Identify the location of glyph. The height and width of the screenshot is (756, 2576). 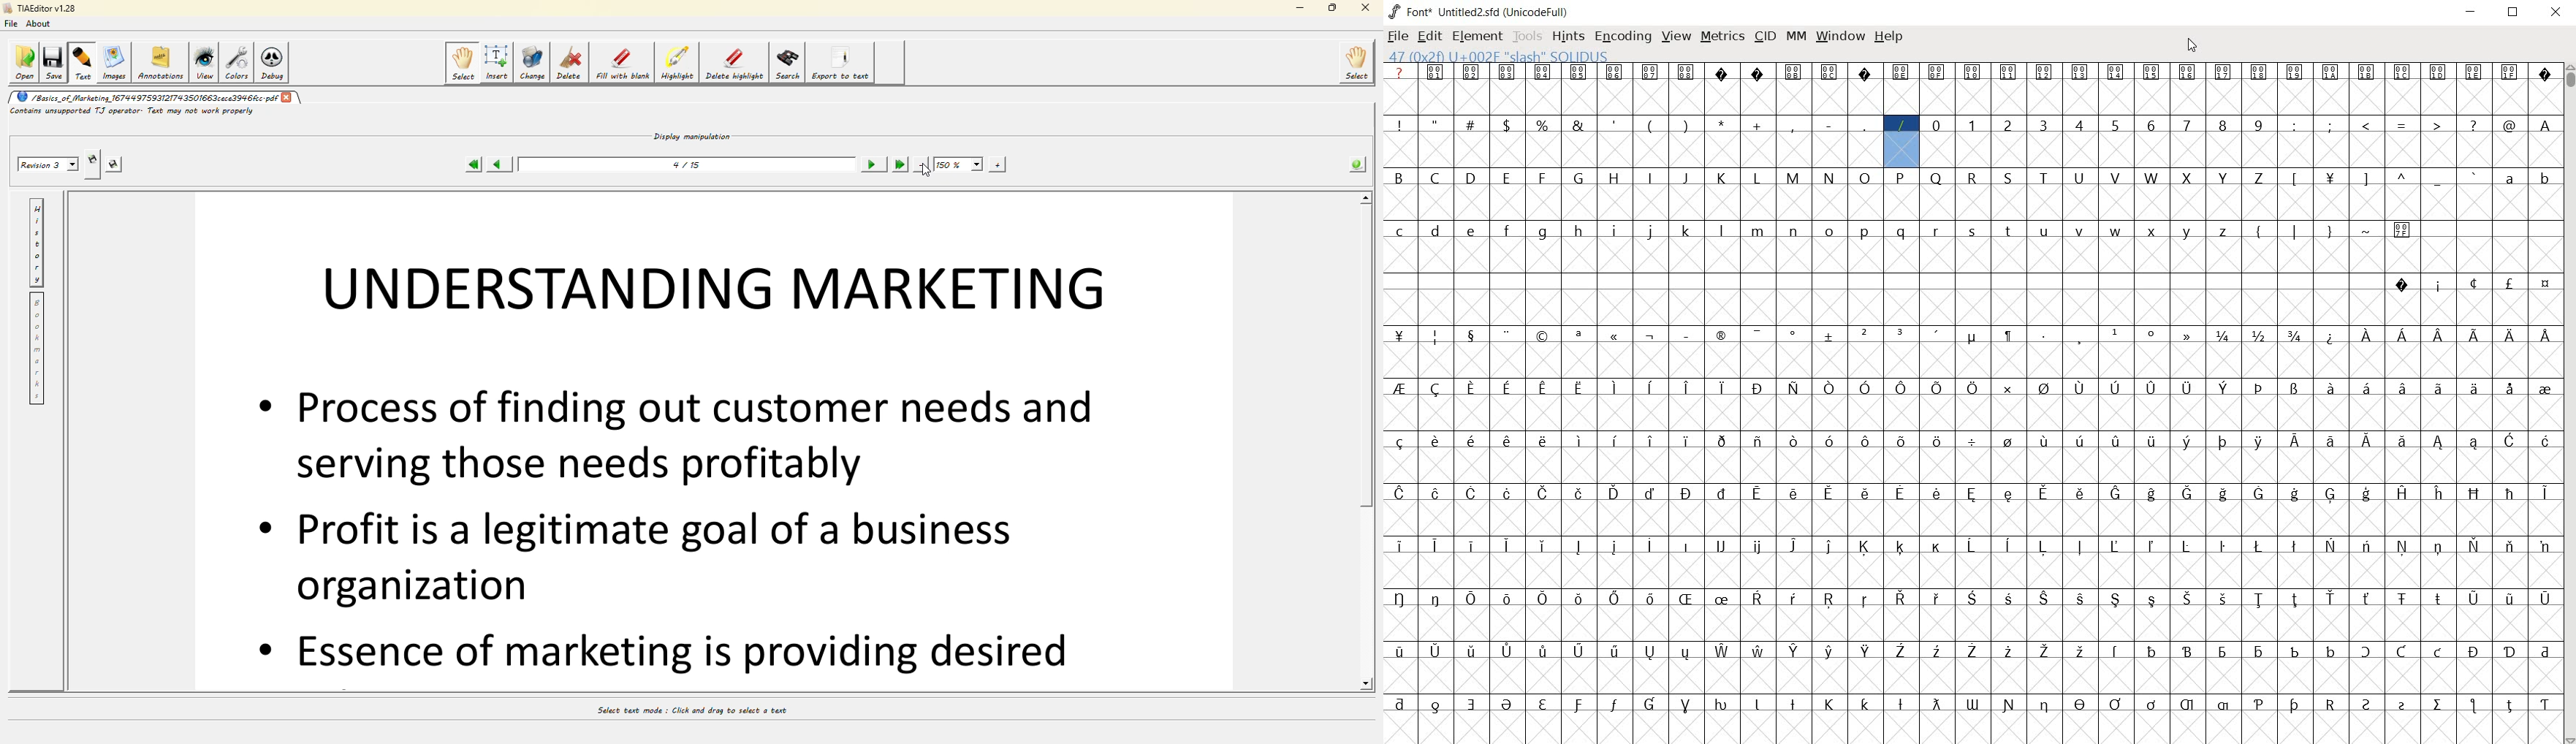
(2509, 601).